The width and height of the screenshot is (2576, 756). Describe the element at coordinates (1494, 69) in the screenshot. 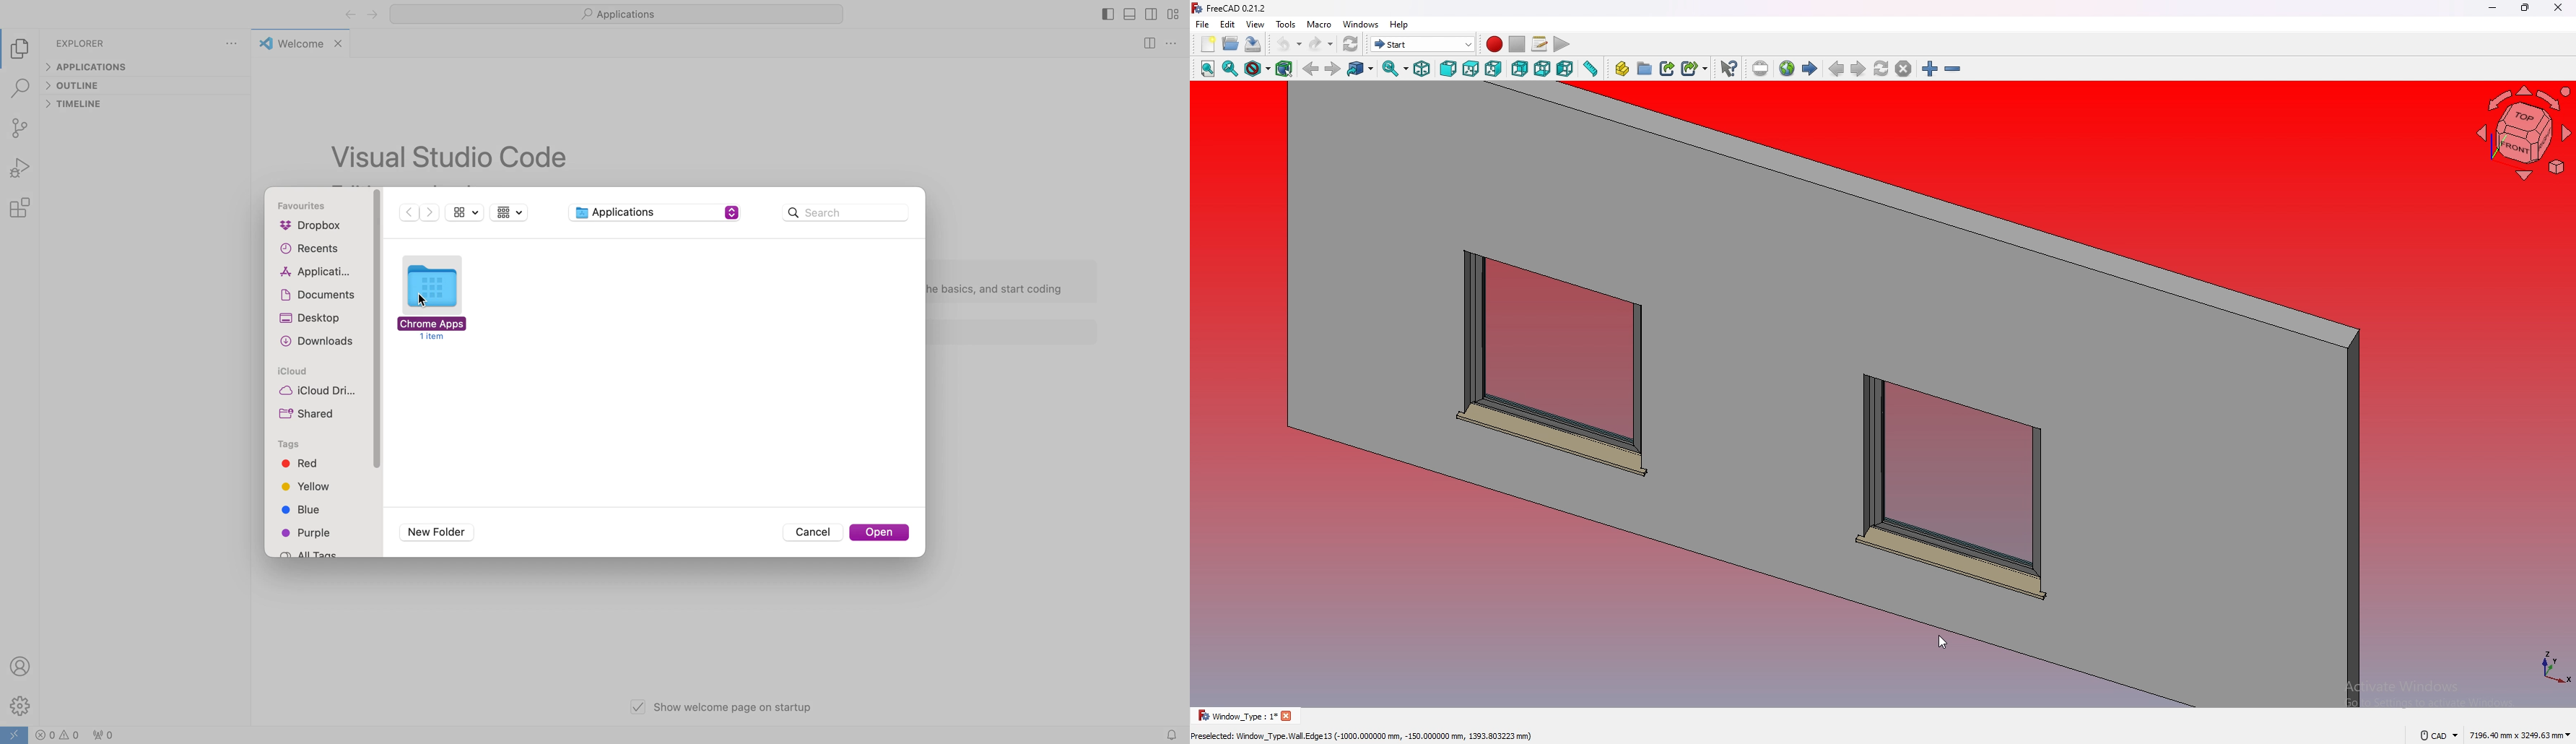

I see `right` at that location.